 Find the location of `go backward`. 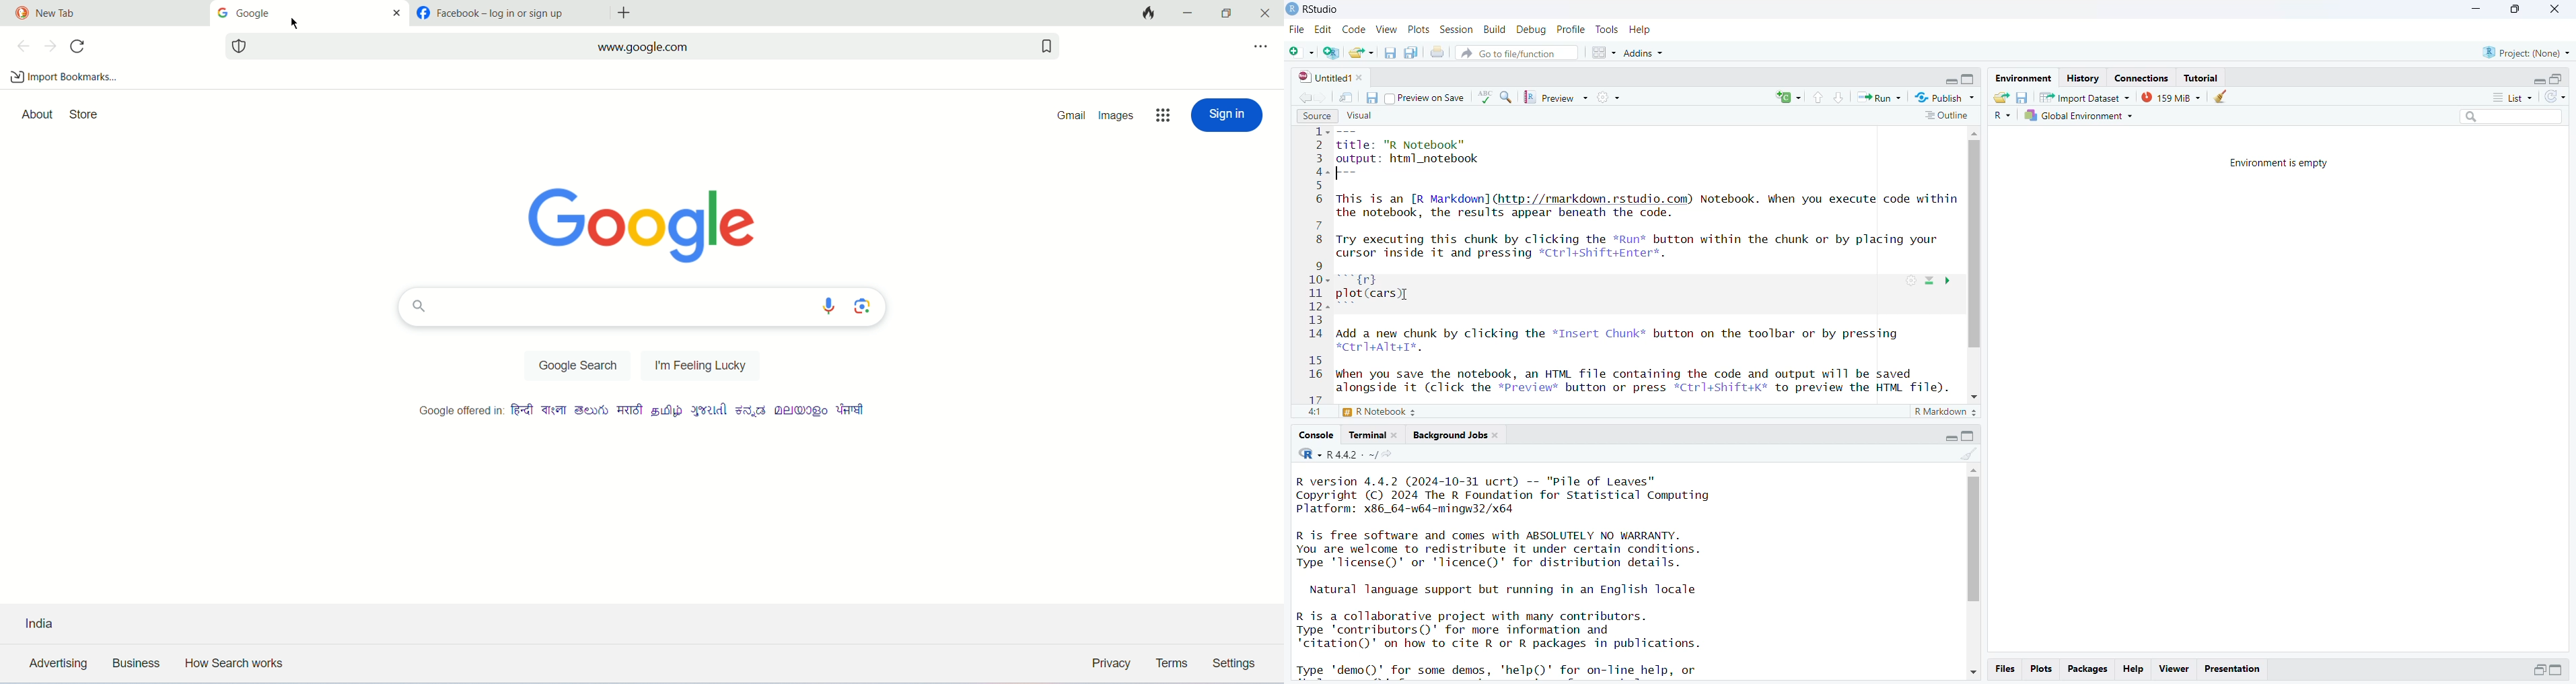

go backward is located at coordinates (1303, 96).